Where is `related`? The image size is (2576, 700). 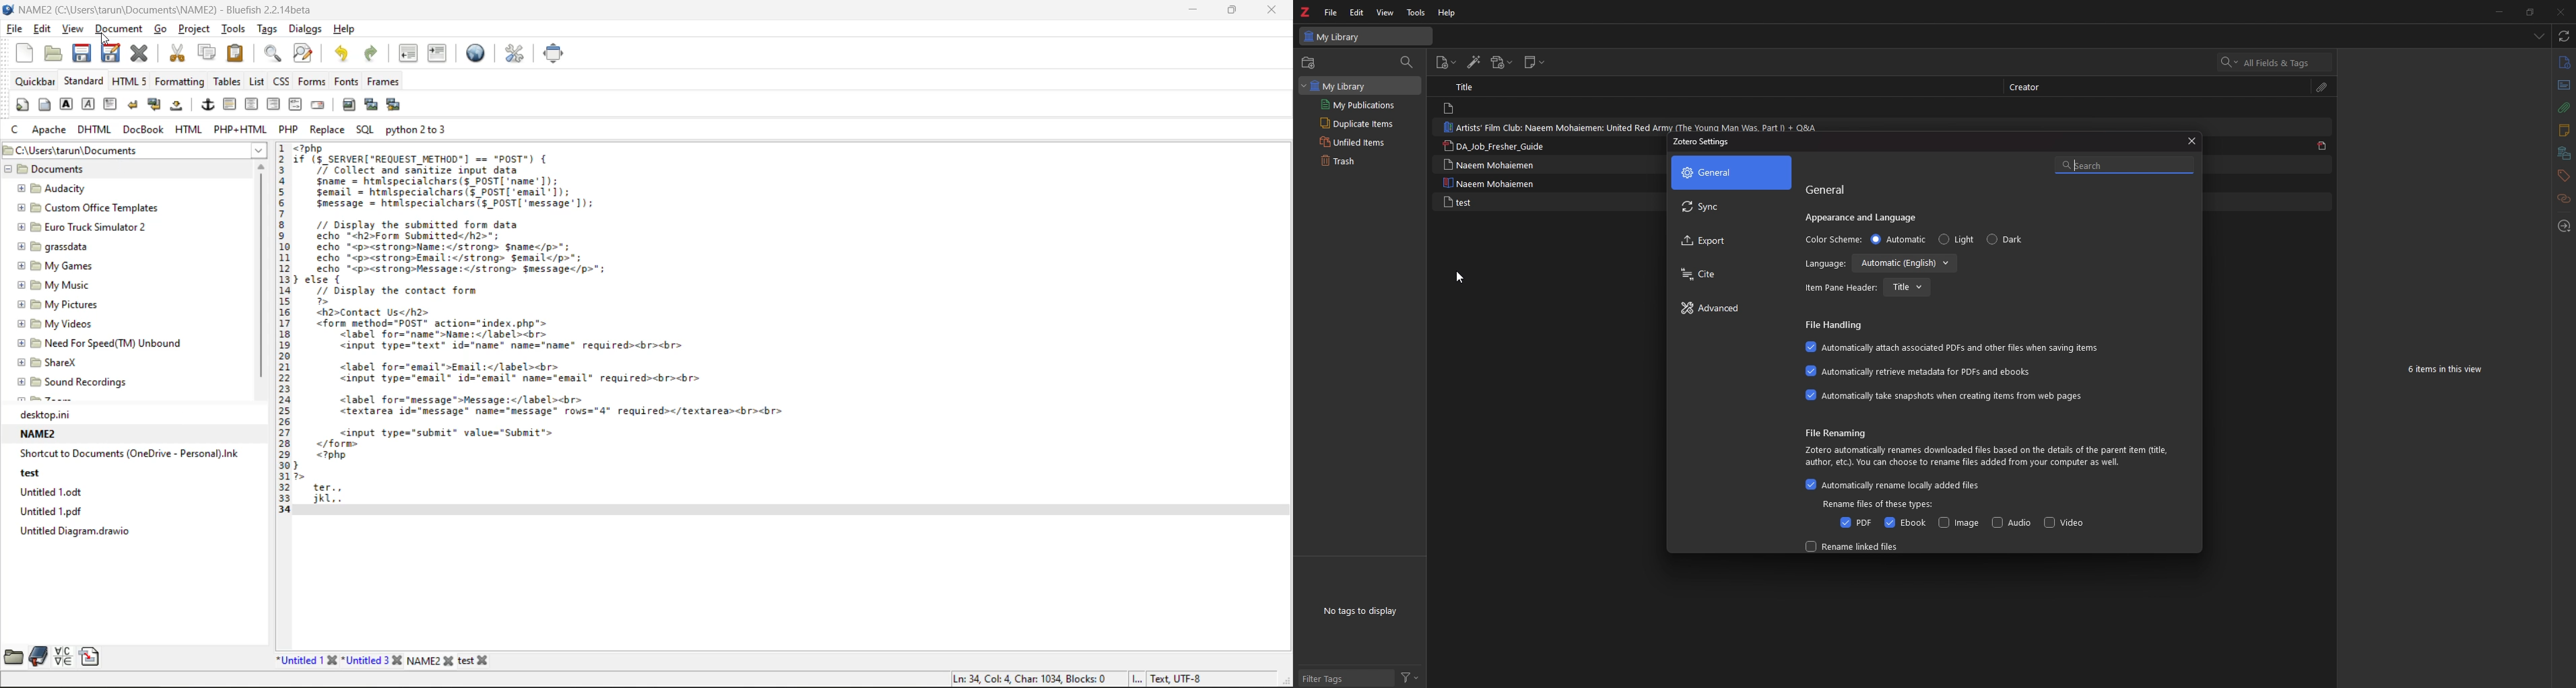 related is located at coordinates (2563, 199).